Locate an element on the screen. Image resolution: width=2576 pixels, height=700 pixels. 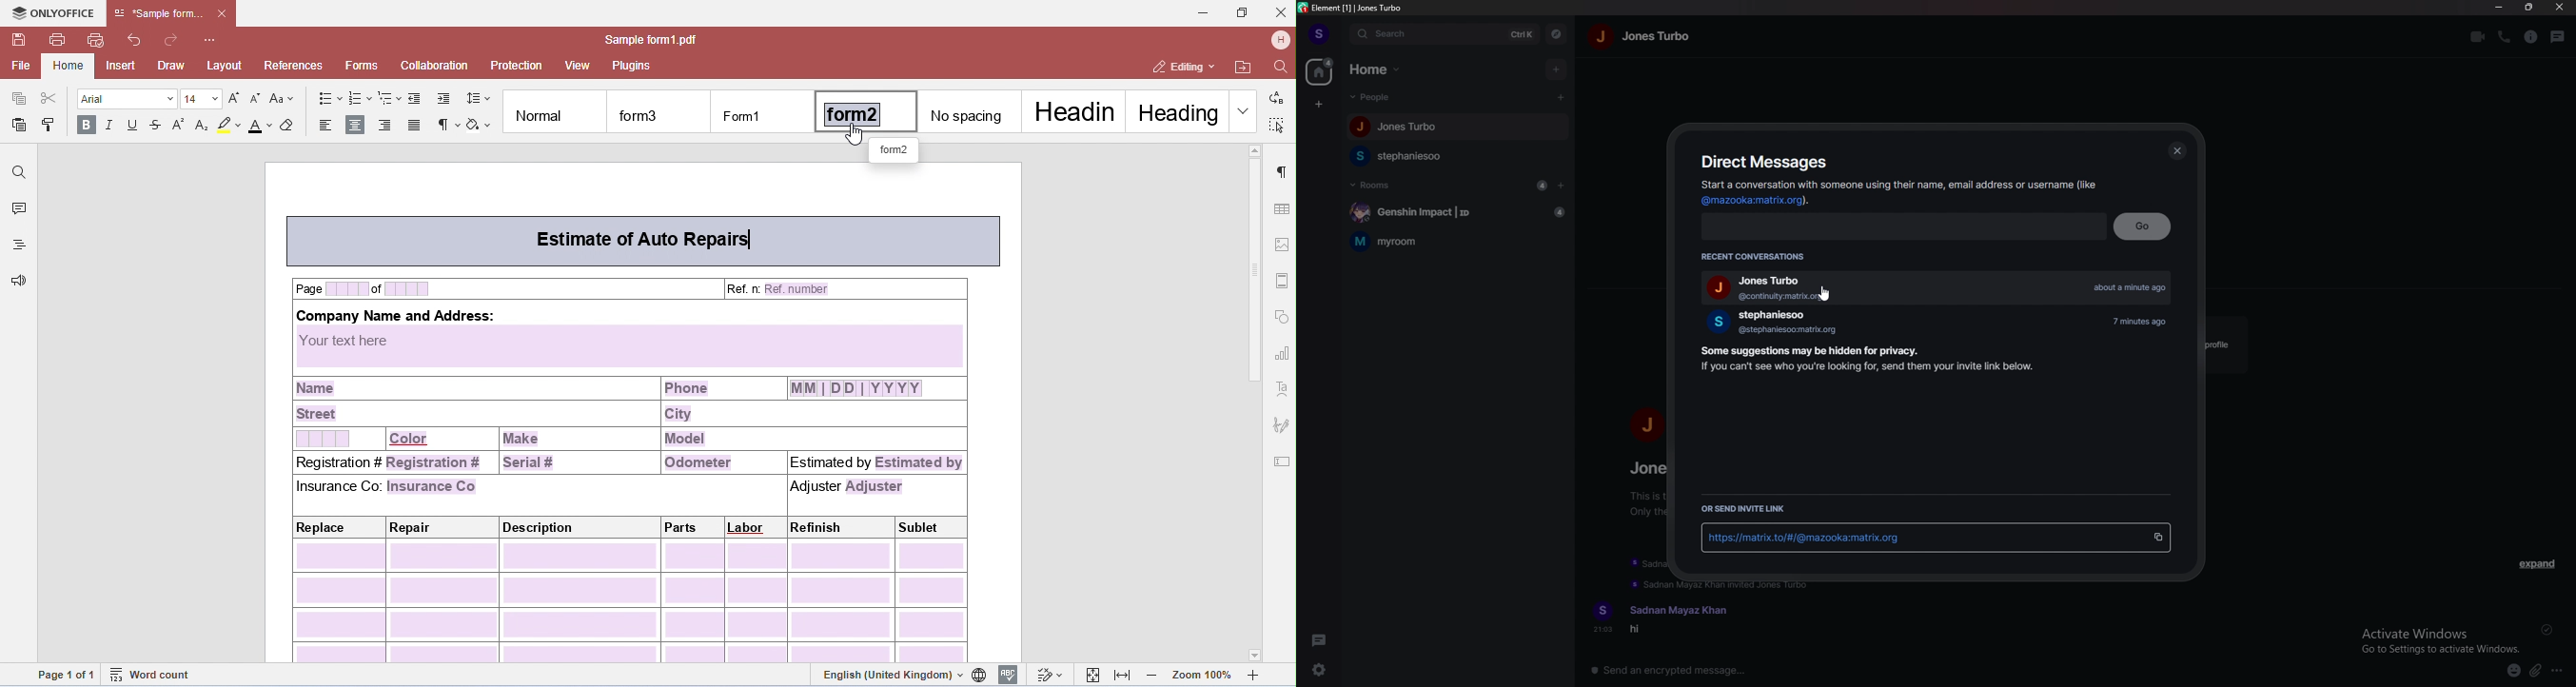
close is located at coordinates (2179, 151).